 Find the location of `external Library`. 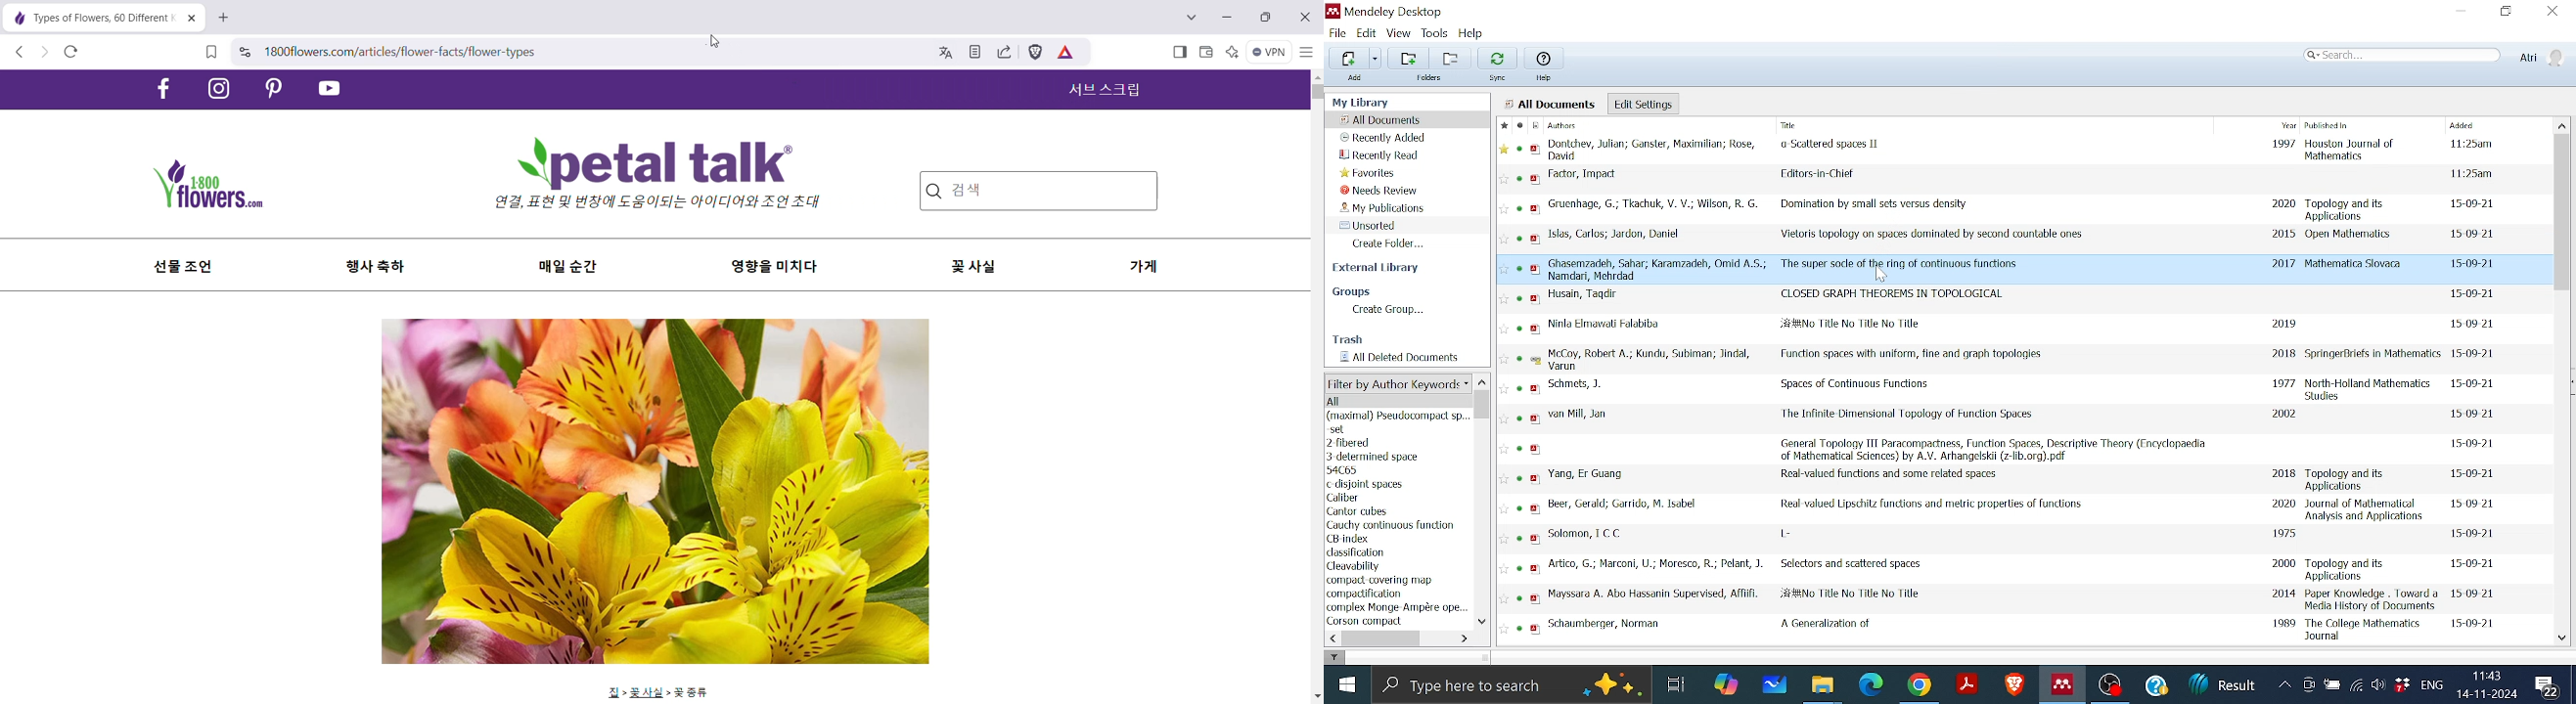

external Library is located at coordinates (1383, 270).